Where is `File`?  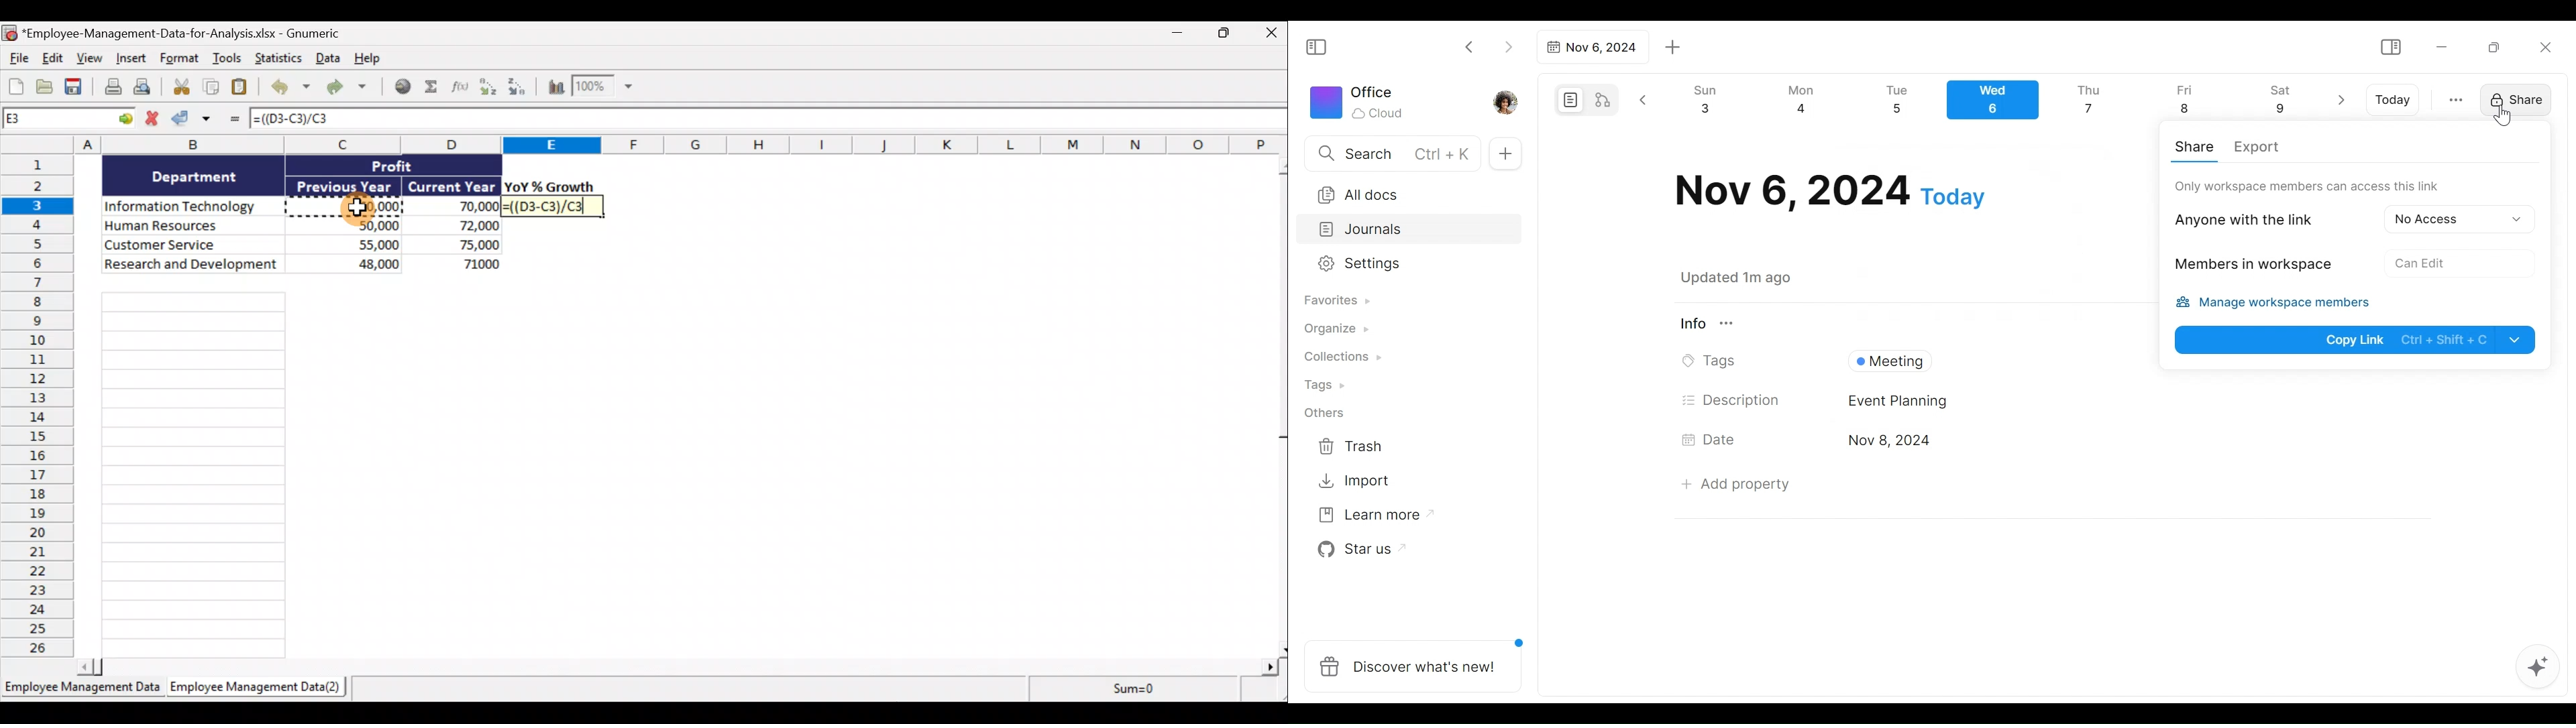
File is located at coordinates (17, 56).